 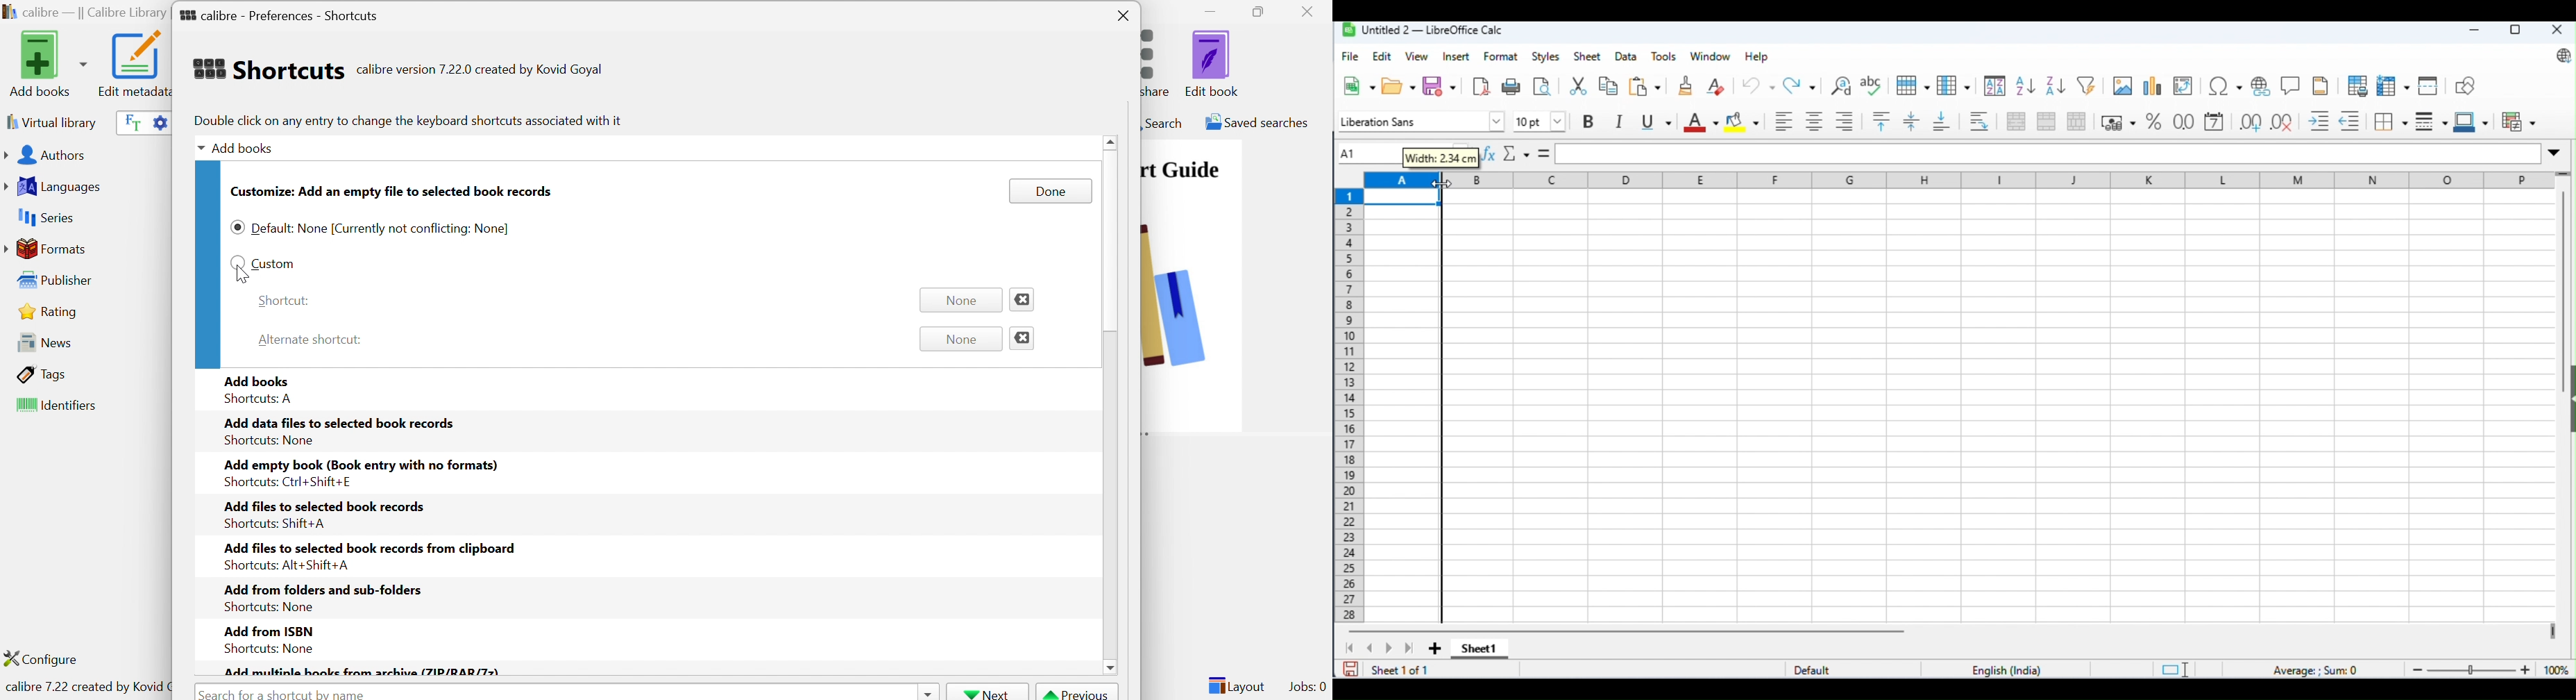 I want to click on border, so click(x=2393, y=121).